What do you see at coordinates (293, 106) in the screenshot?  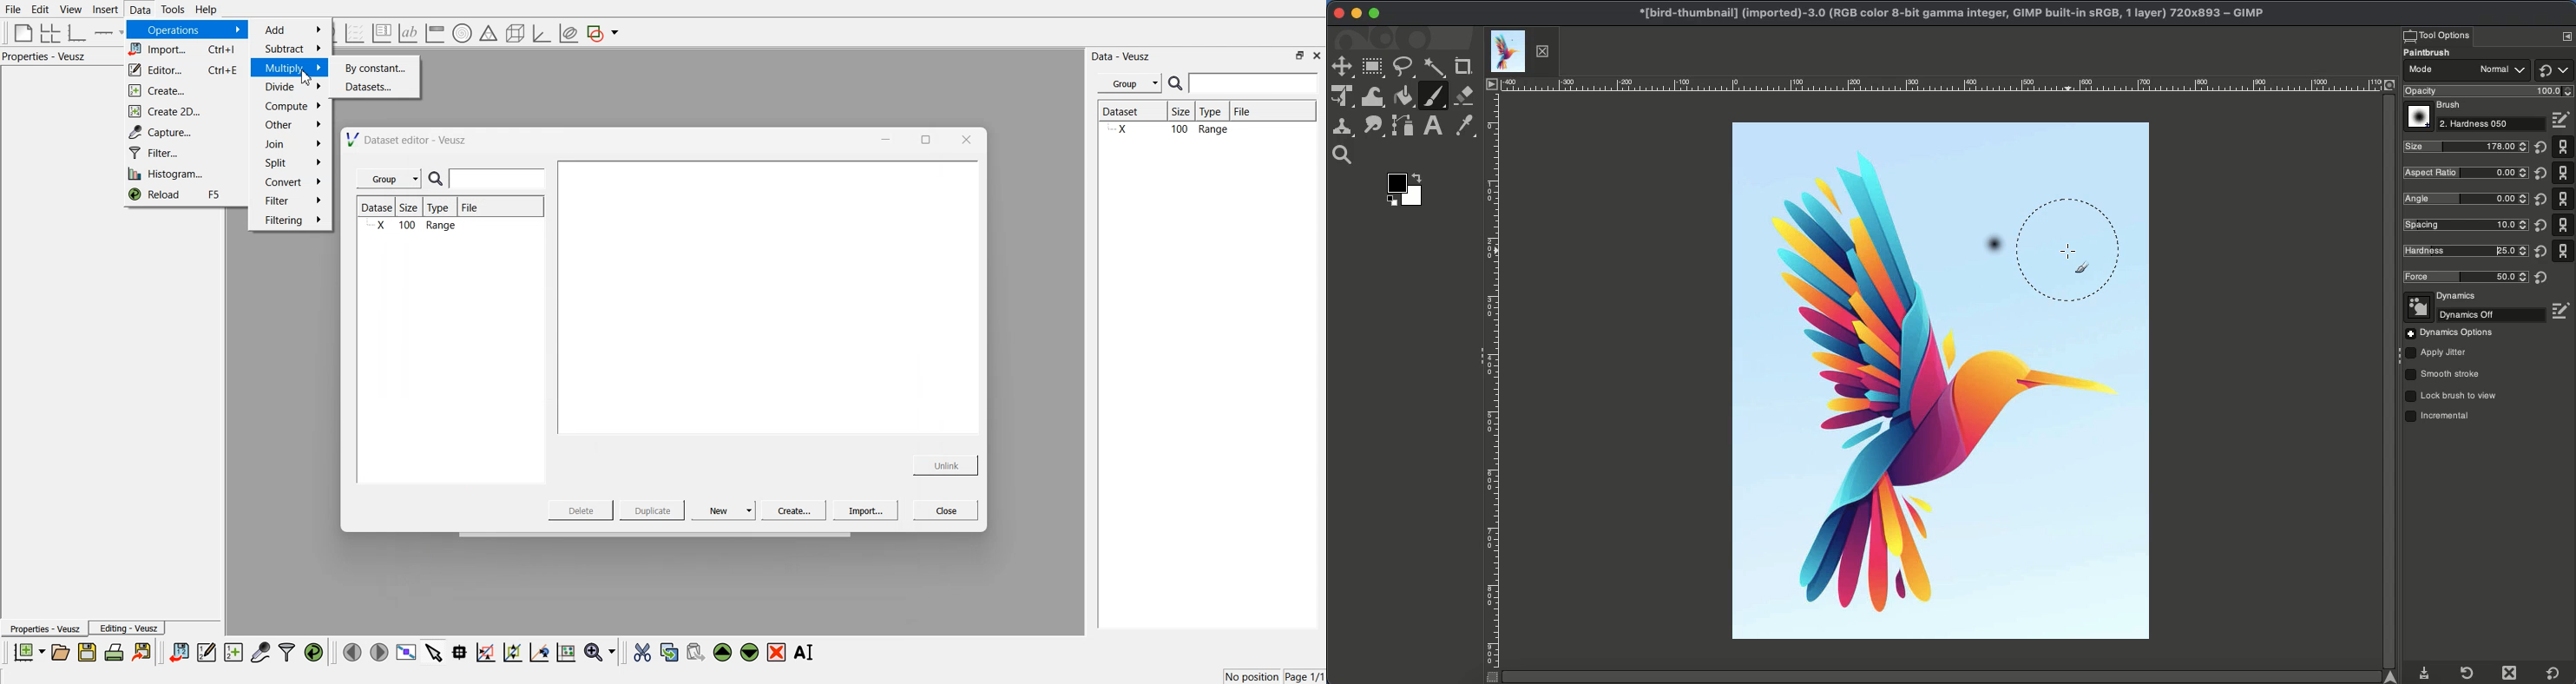 I see `Compute` at bounding box center [293, 106].